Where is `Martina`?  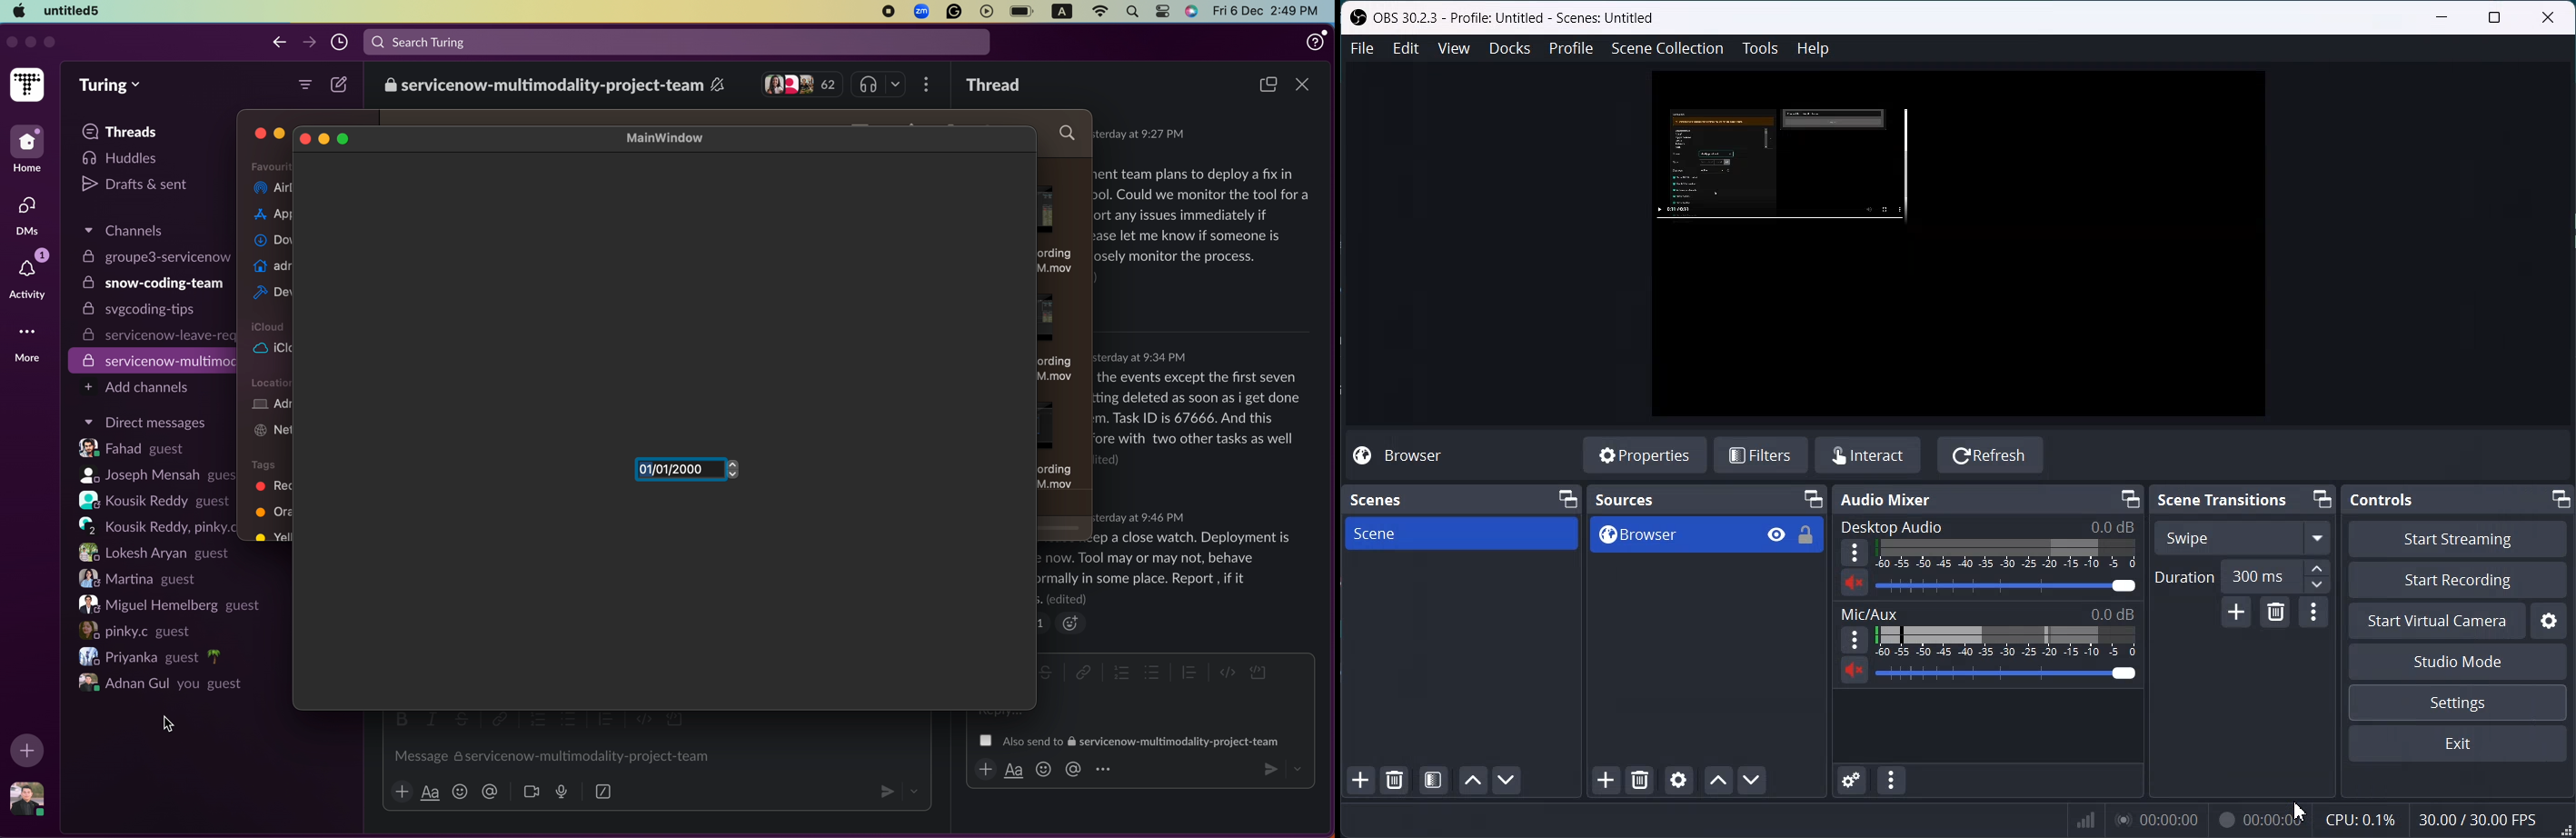
Martina is located at coordinates (141, 579).